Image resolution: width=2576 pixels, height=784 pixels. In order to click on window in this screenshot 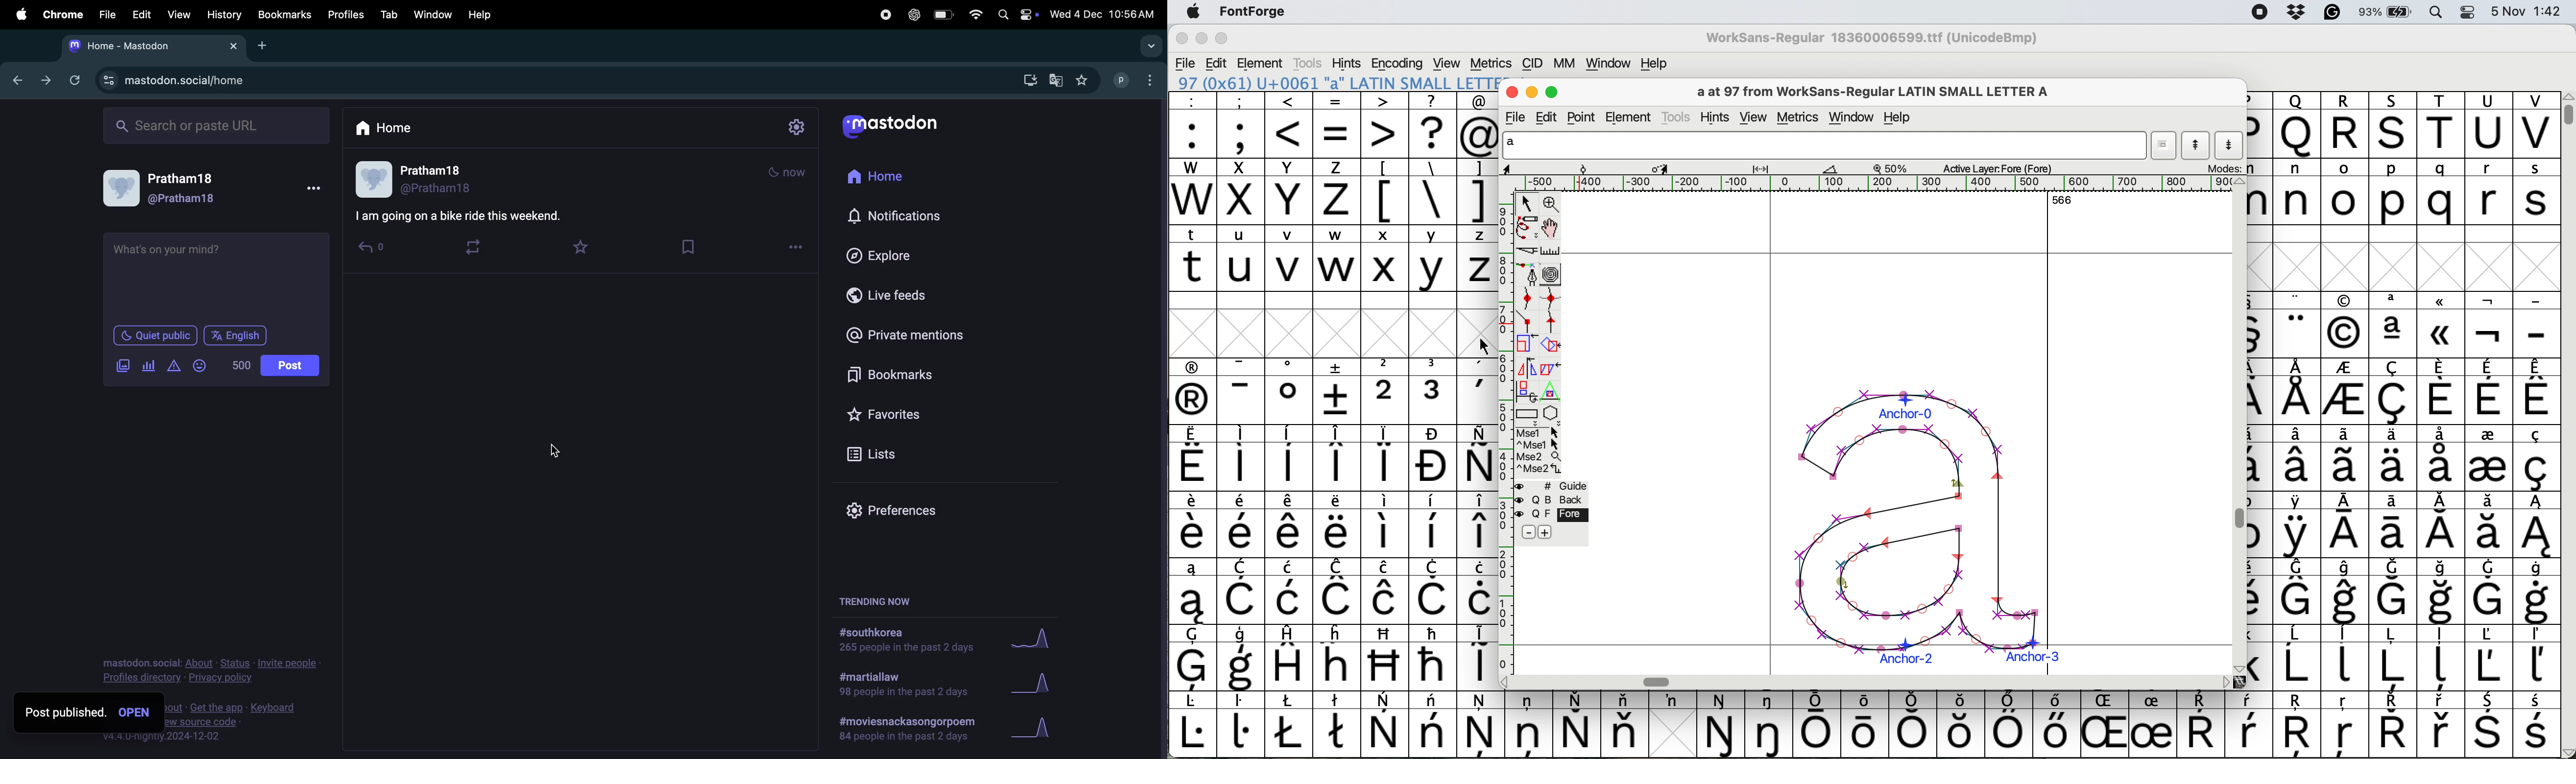, I will do `click(1606, 64)`.